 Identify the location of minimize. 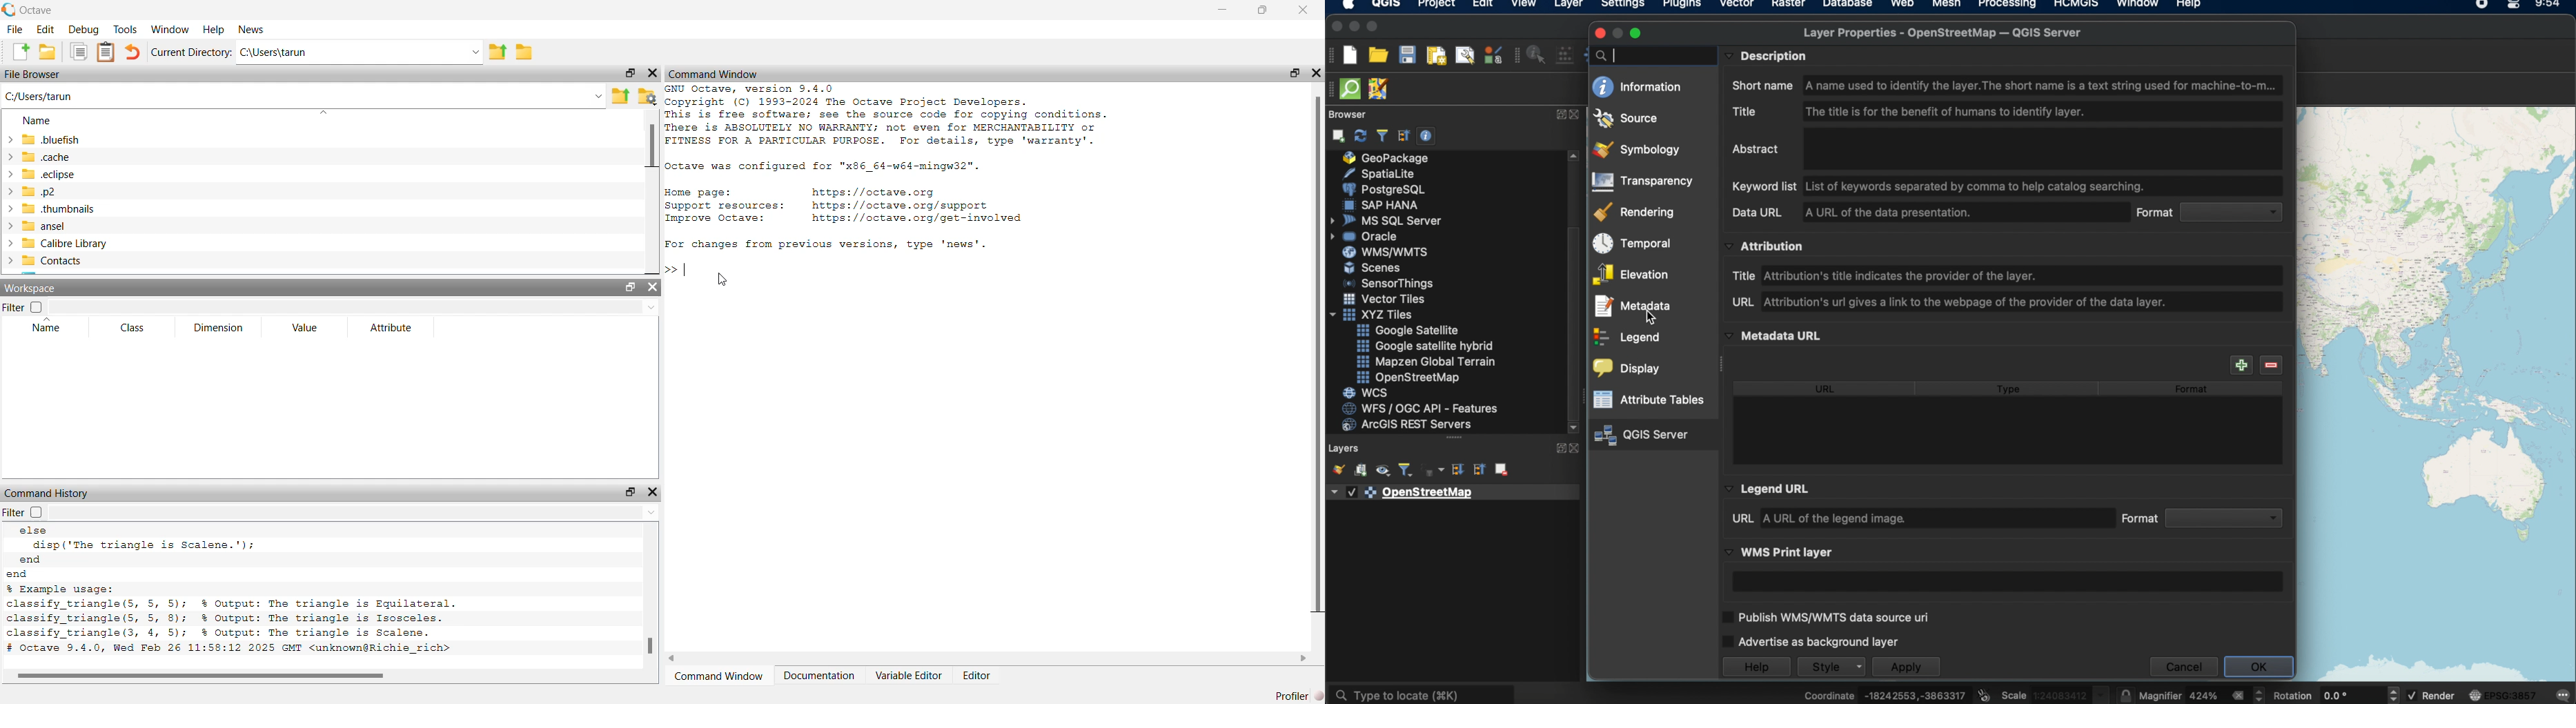
(1224, 9).